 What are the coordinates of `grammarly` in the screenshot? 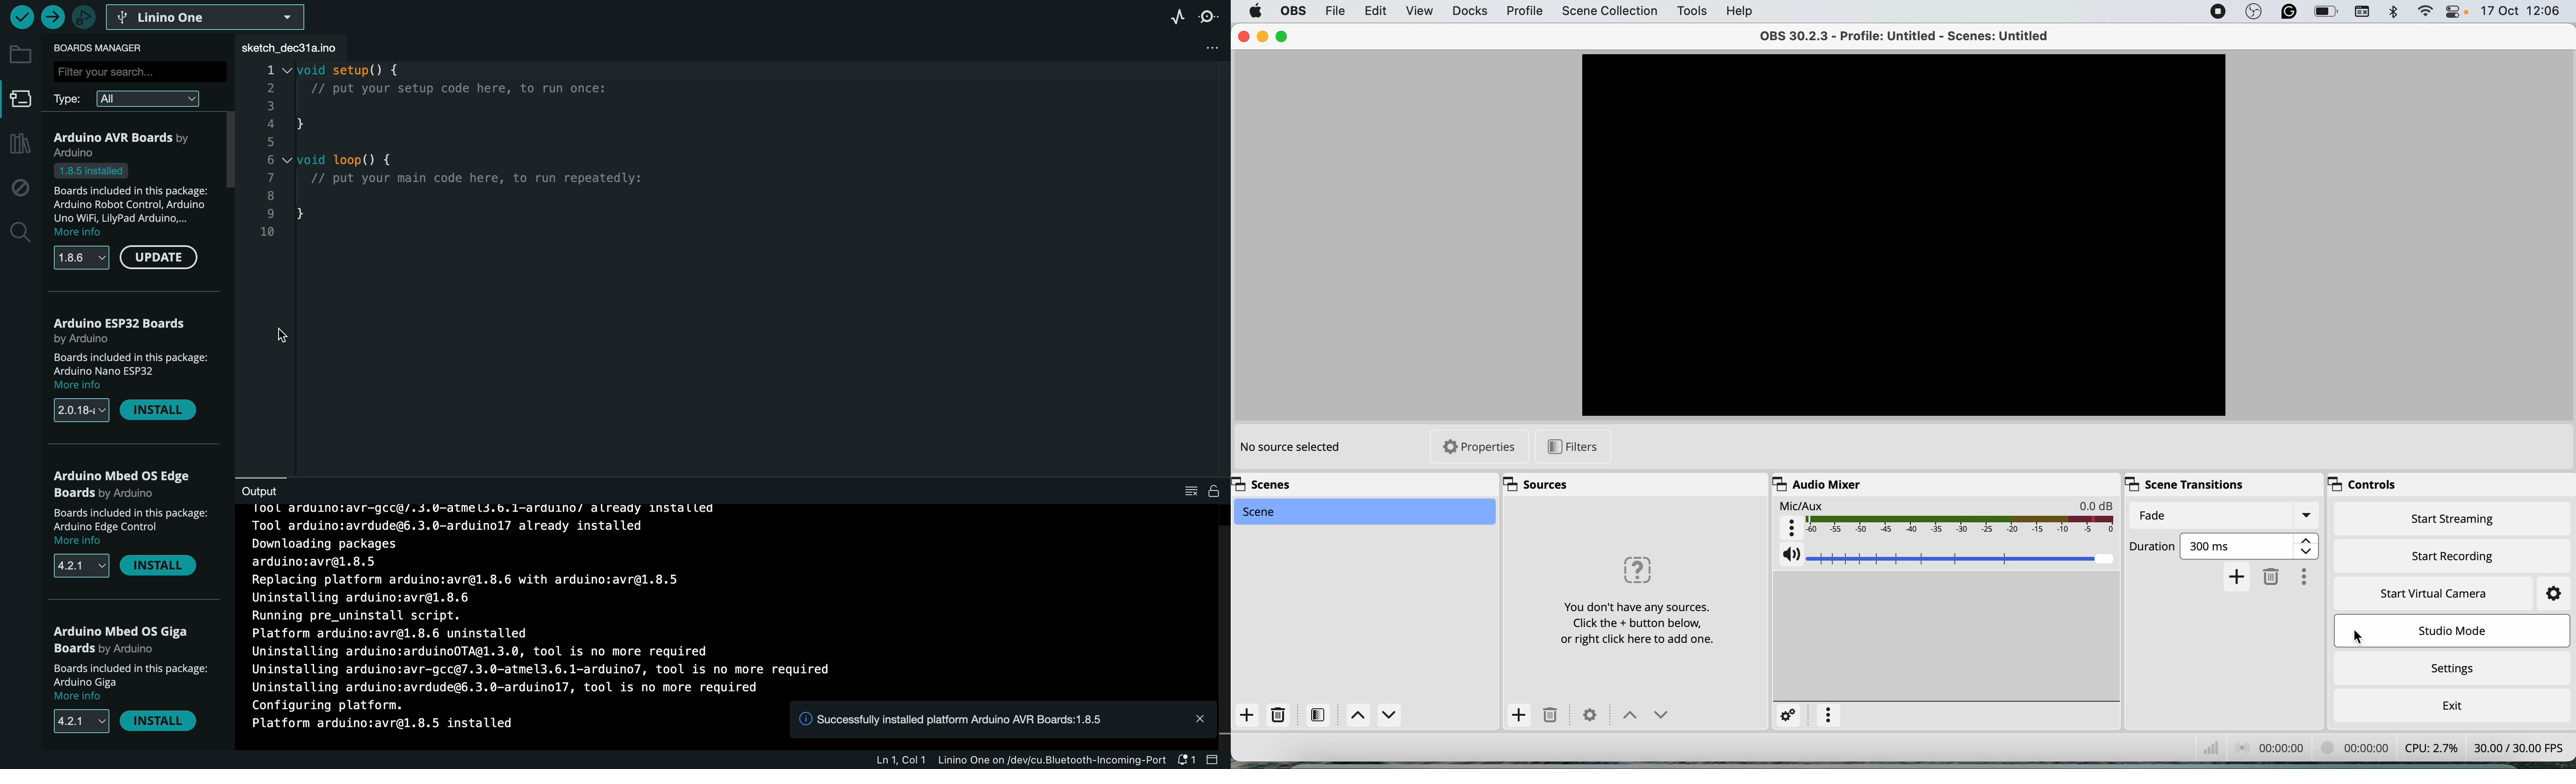 It's located at (2290, 11).